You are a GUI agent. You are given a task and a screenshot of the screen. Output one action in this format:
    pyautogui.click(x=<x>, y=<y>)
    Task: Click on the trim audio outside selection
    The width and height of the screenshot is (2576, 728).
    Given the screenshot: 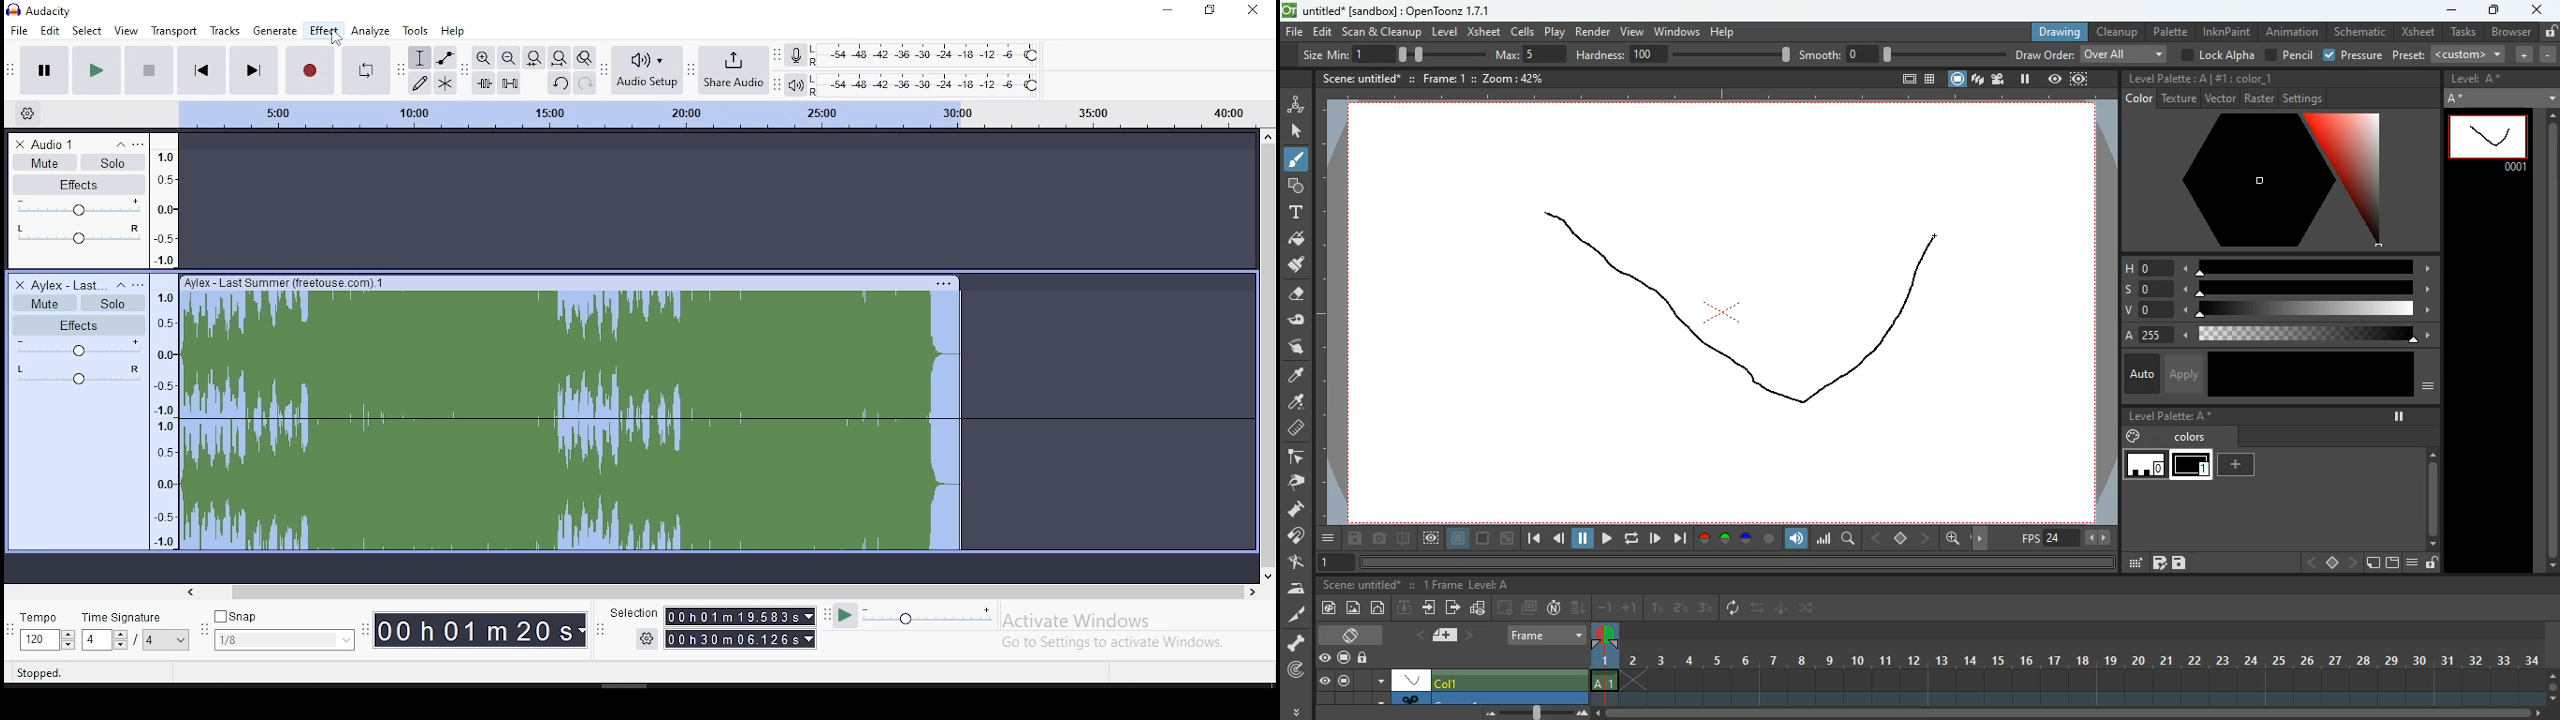 What is the action you would take?
    pyautogui.click(x=484, y=83)
    